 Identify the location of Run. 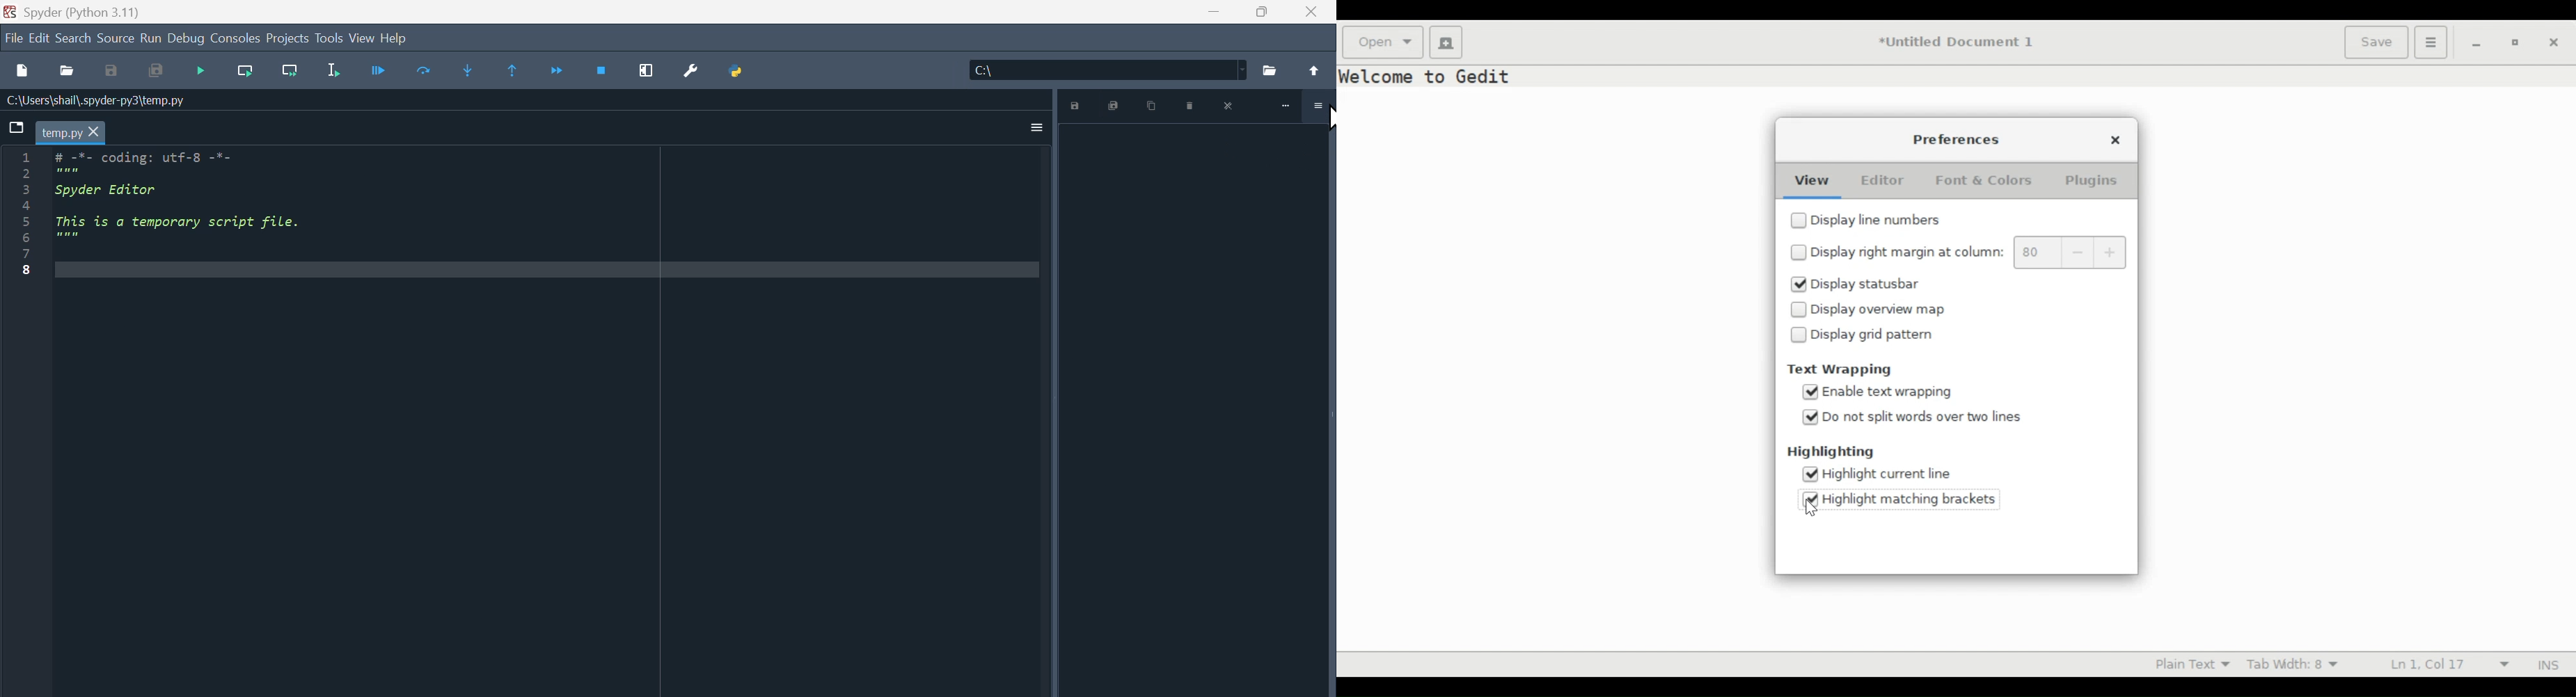
(152, 38).